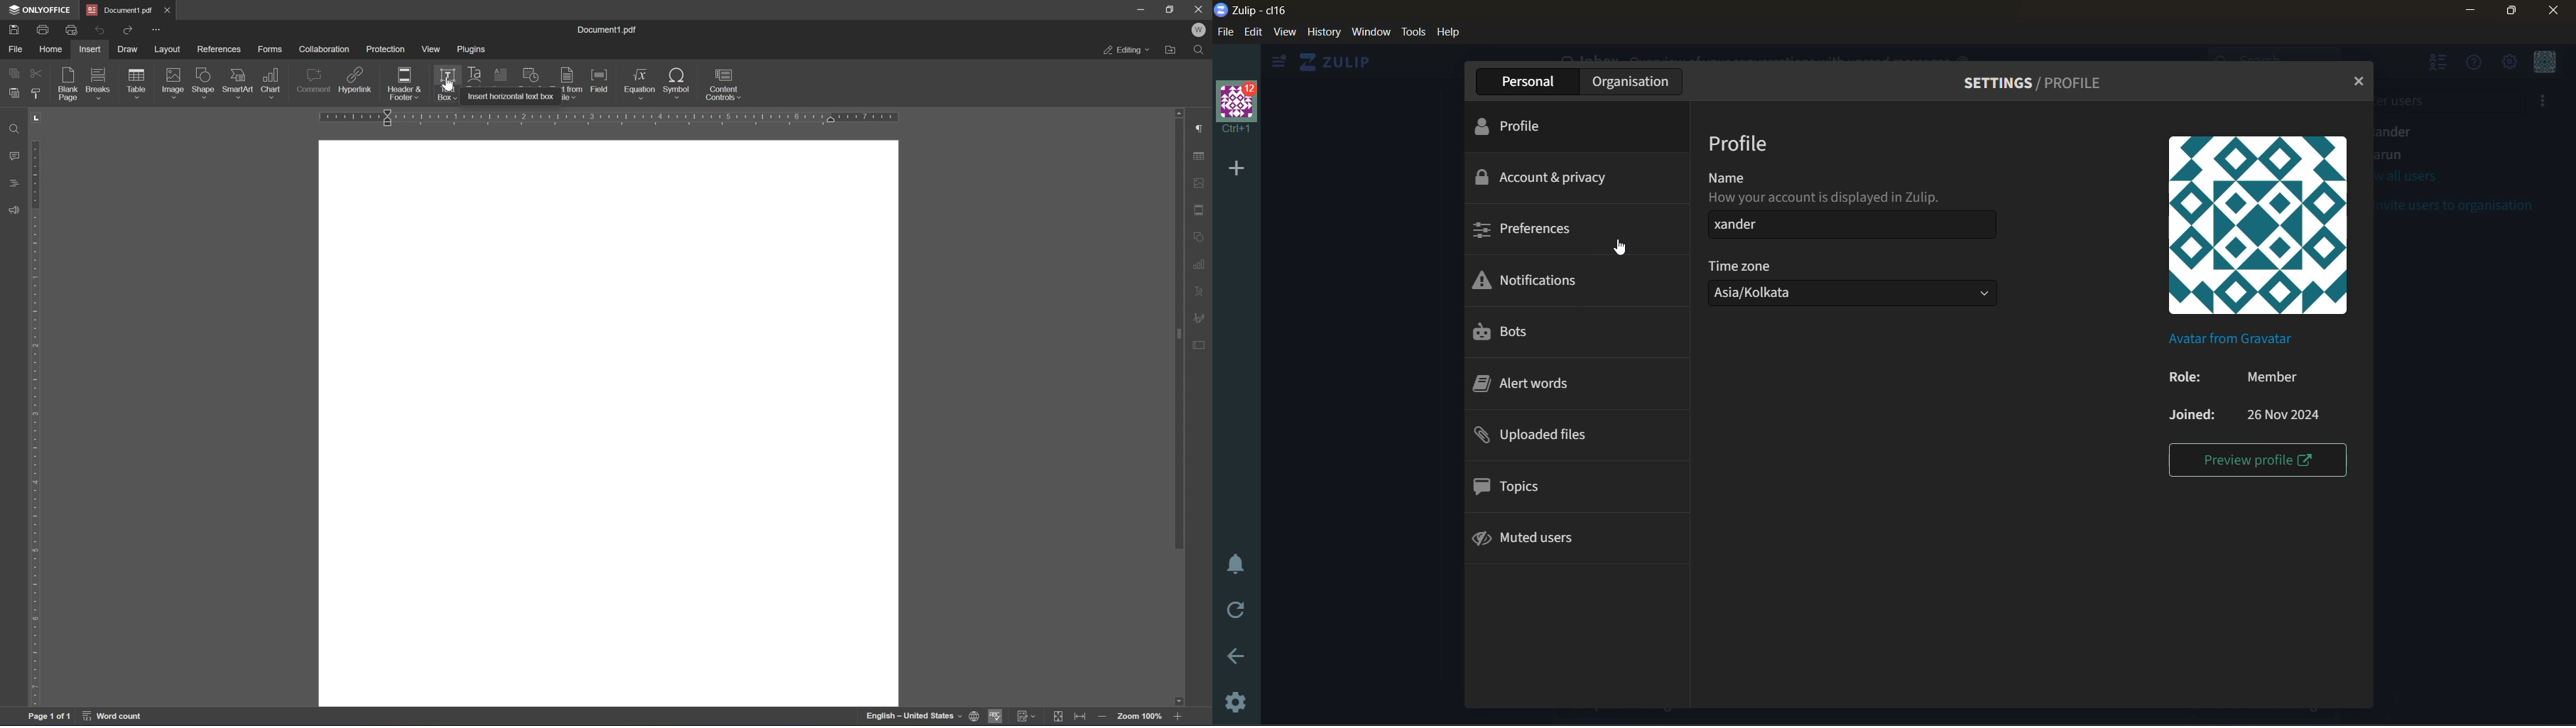 The image size is (2576, 728). I want to click on Welcome, so click(1201, 31).